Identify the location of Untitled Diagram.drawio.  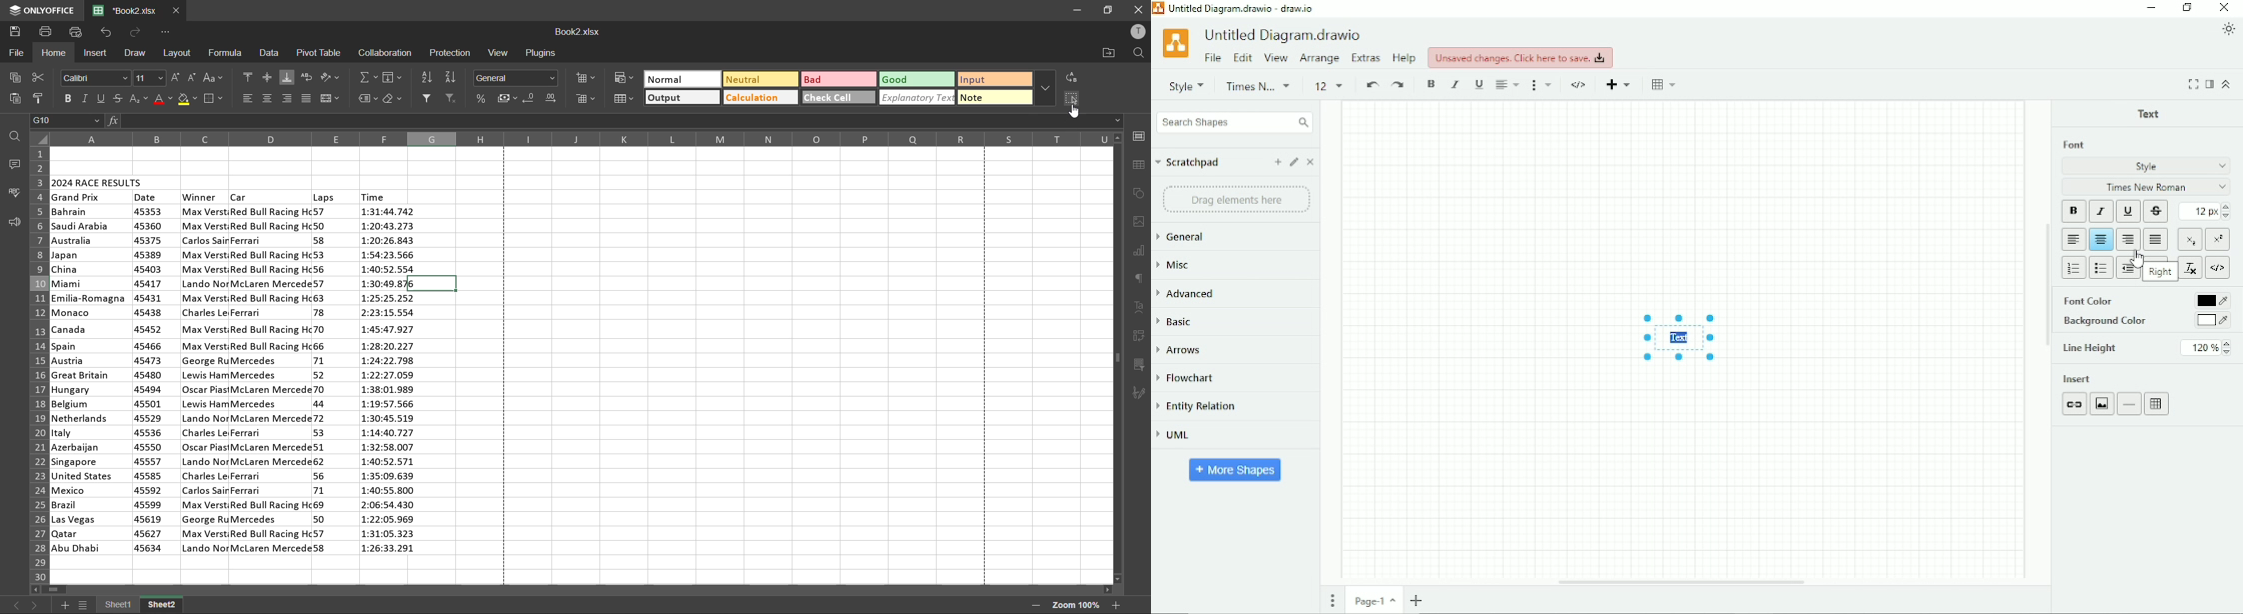
(1287, 35).